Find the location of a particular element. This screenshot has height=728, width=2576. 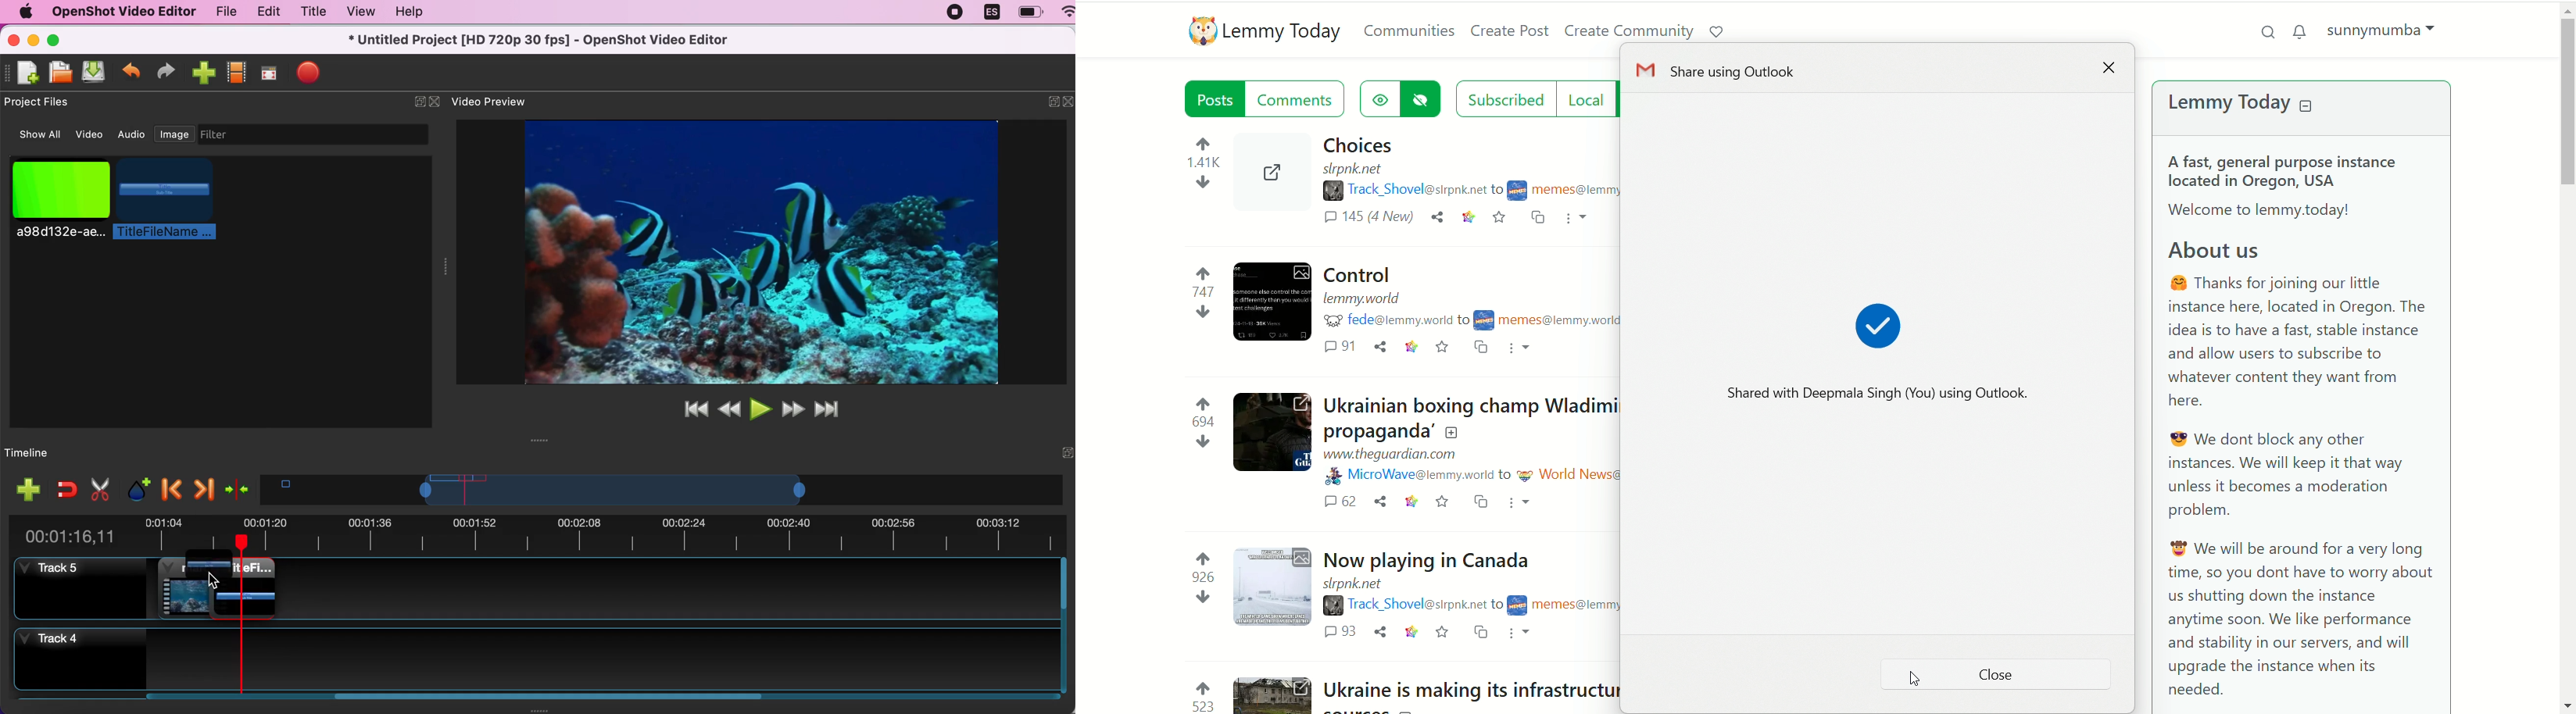

image is located at coordinates (175, 132).